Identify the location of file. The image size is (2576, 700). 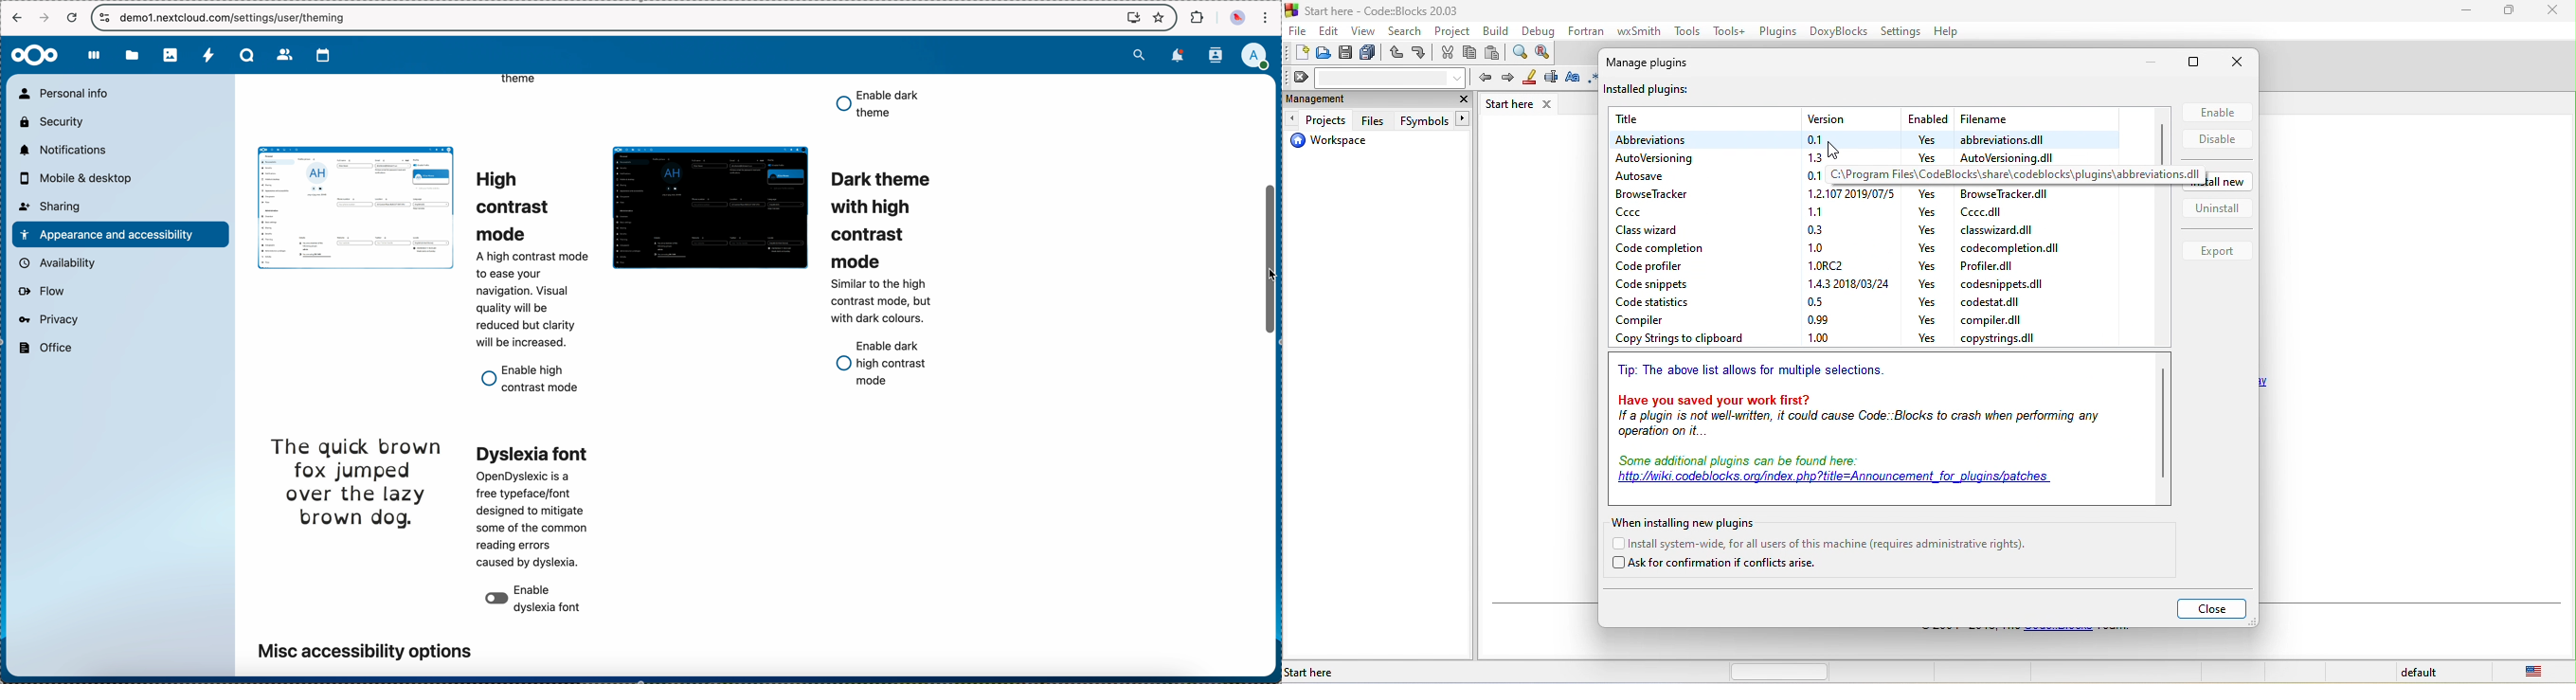
(2006, 195).